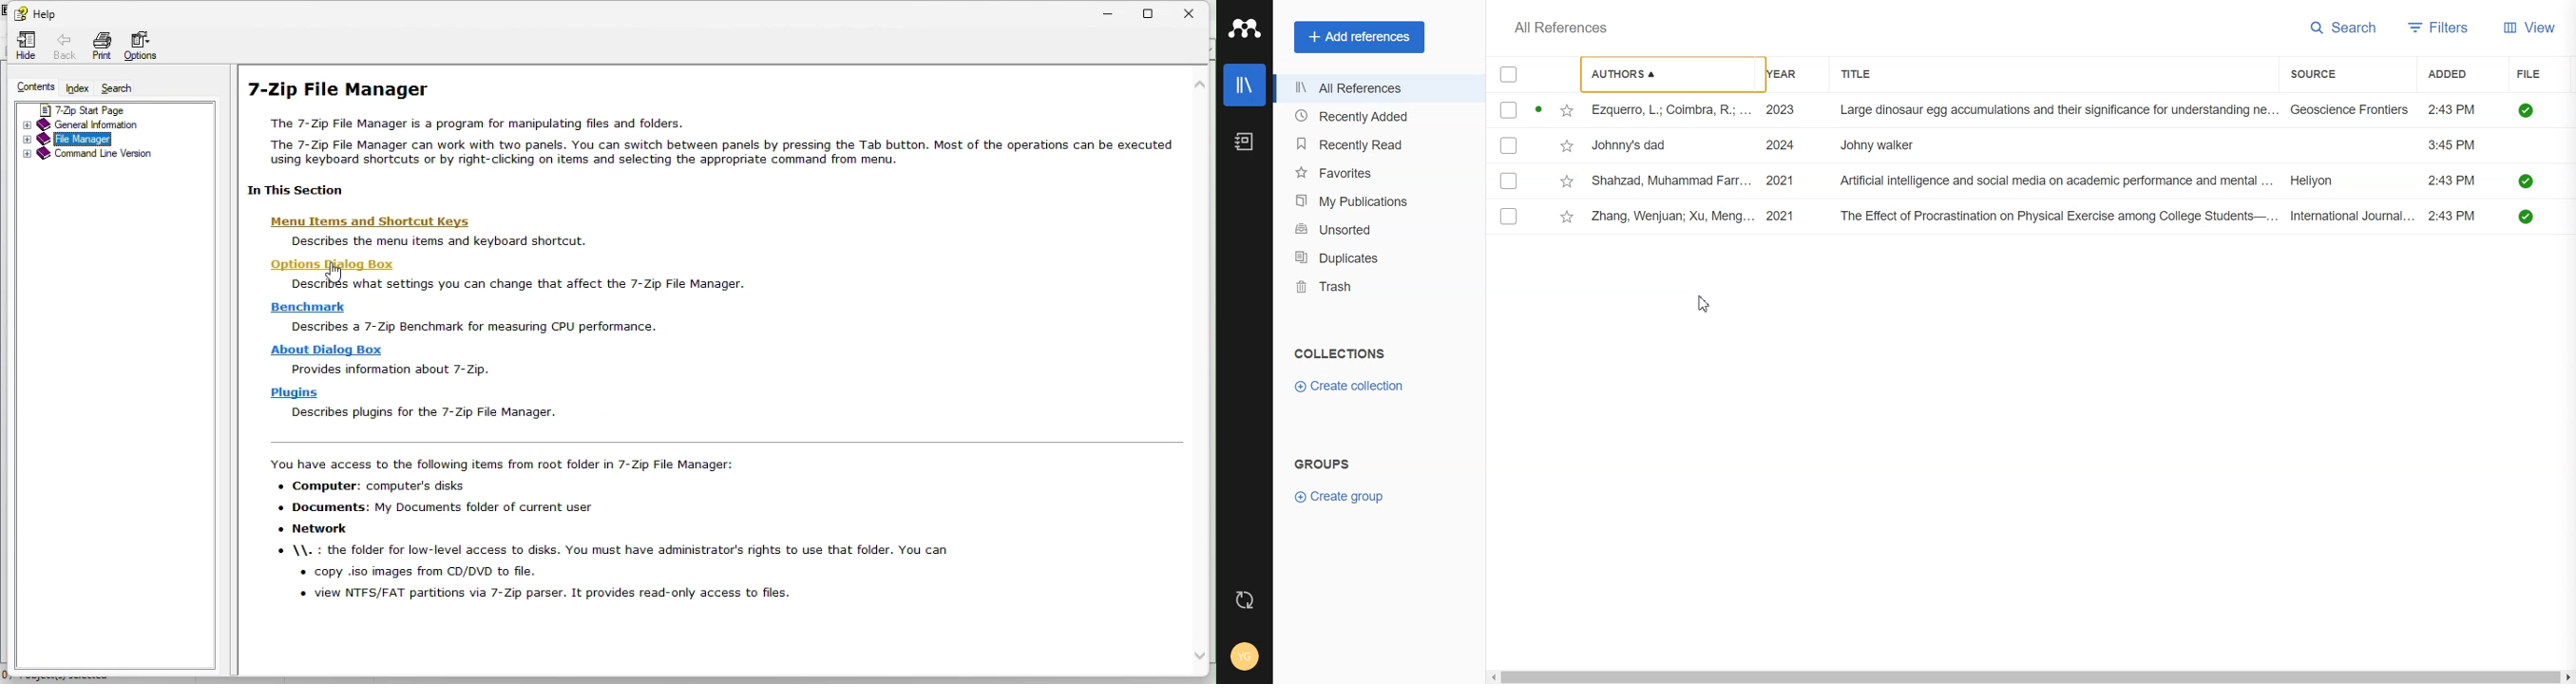 The width and height of the screenshot is (2576, 700). I want to click on (un)select, so click(1508, 146).